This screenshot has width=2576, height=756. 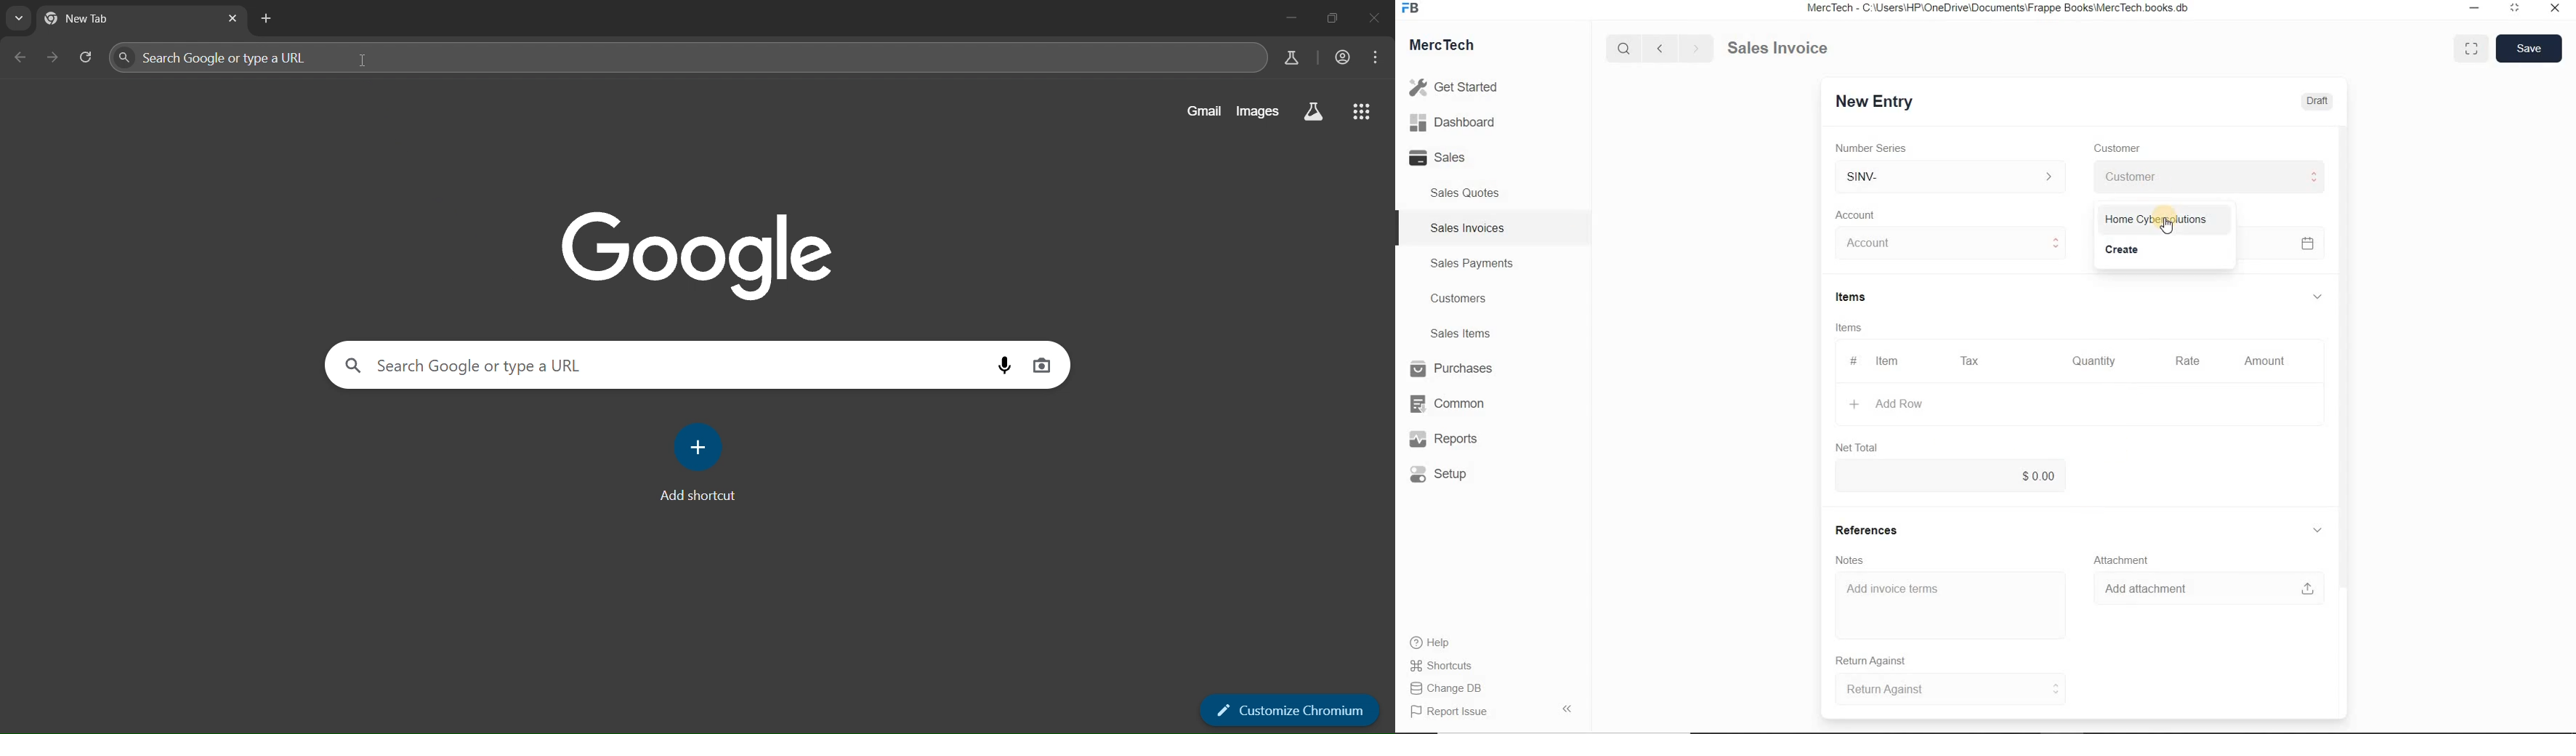 I want to click on Maximum, so click(x=2515, y=10).